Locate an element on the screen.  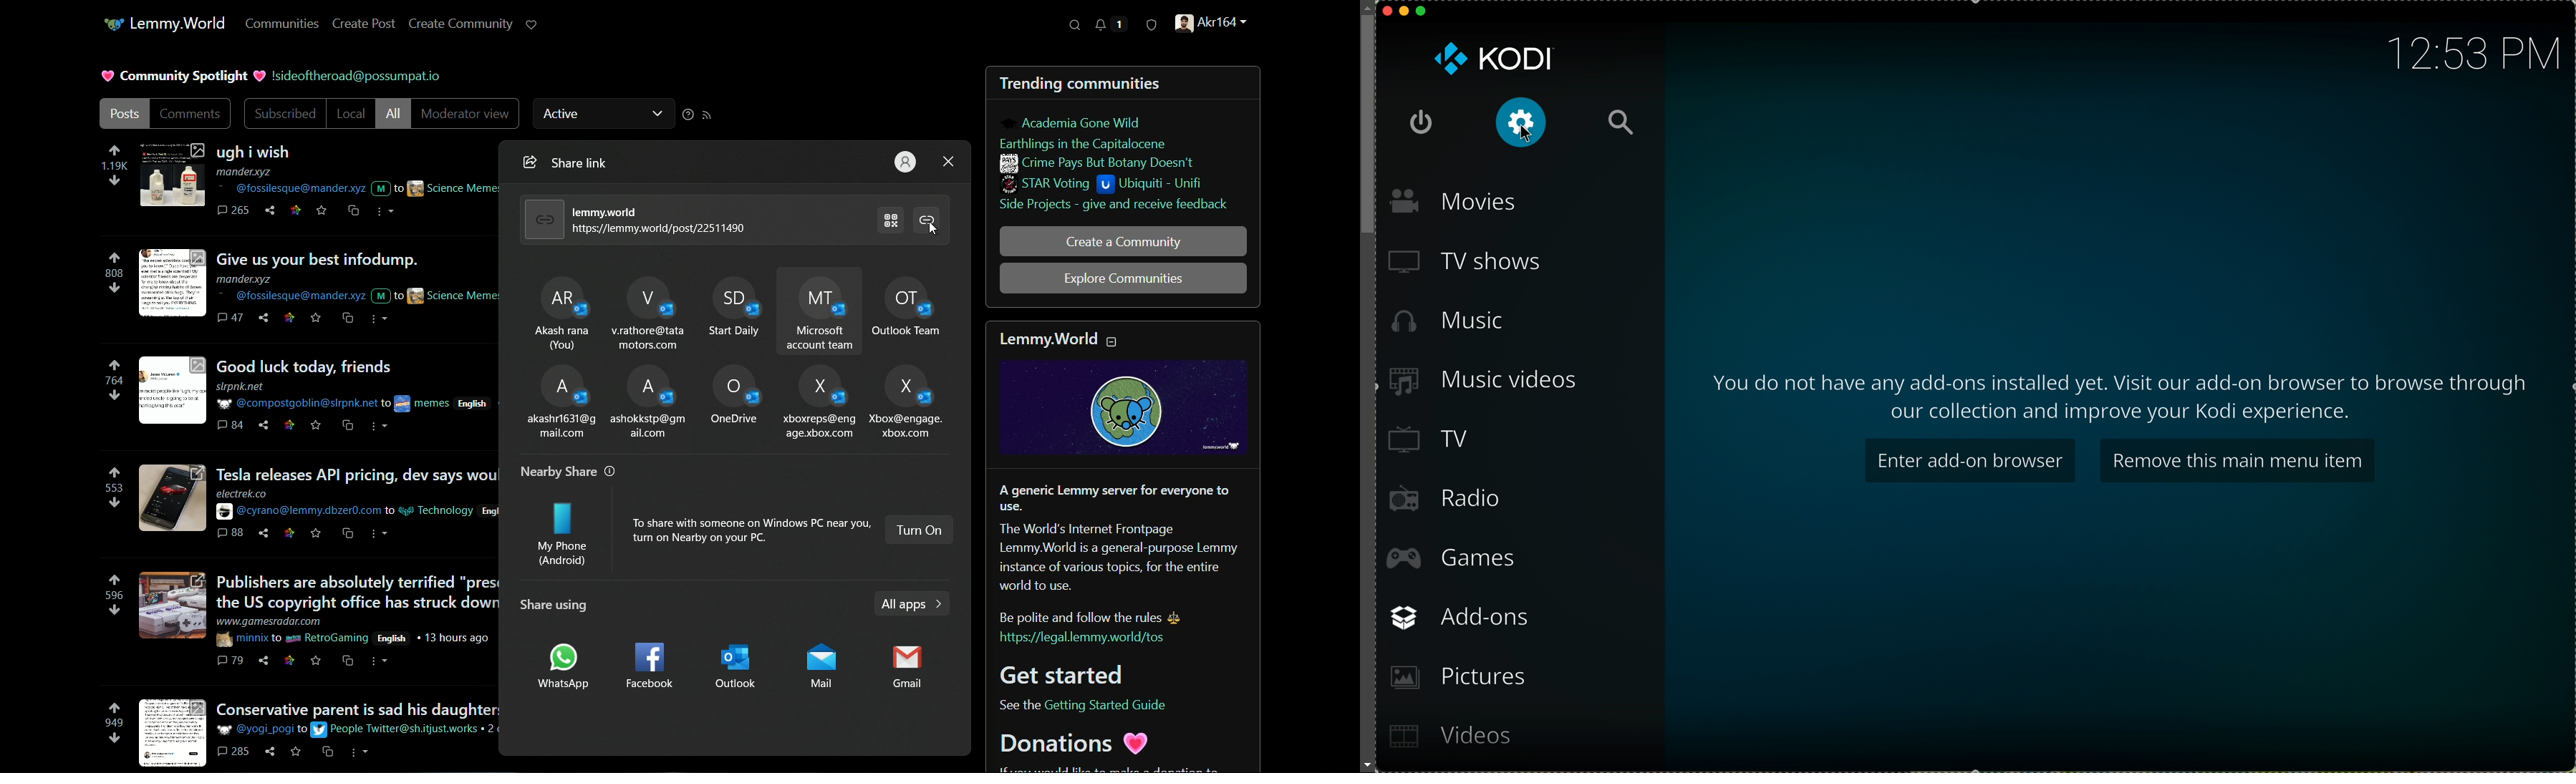
mail is located at coordinates (822, 666).